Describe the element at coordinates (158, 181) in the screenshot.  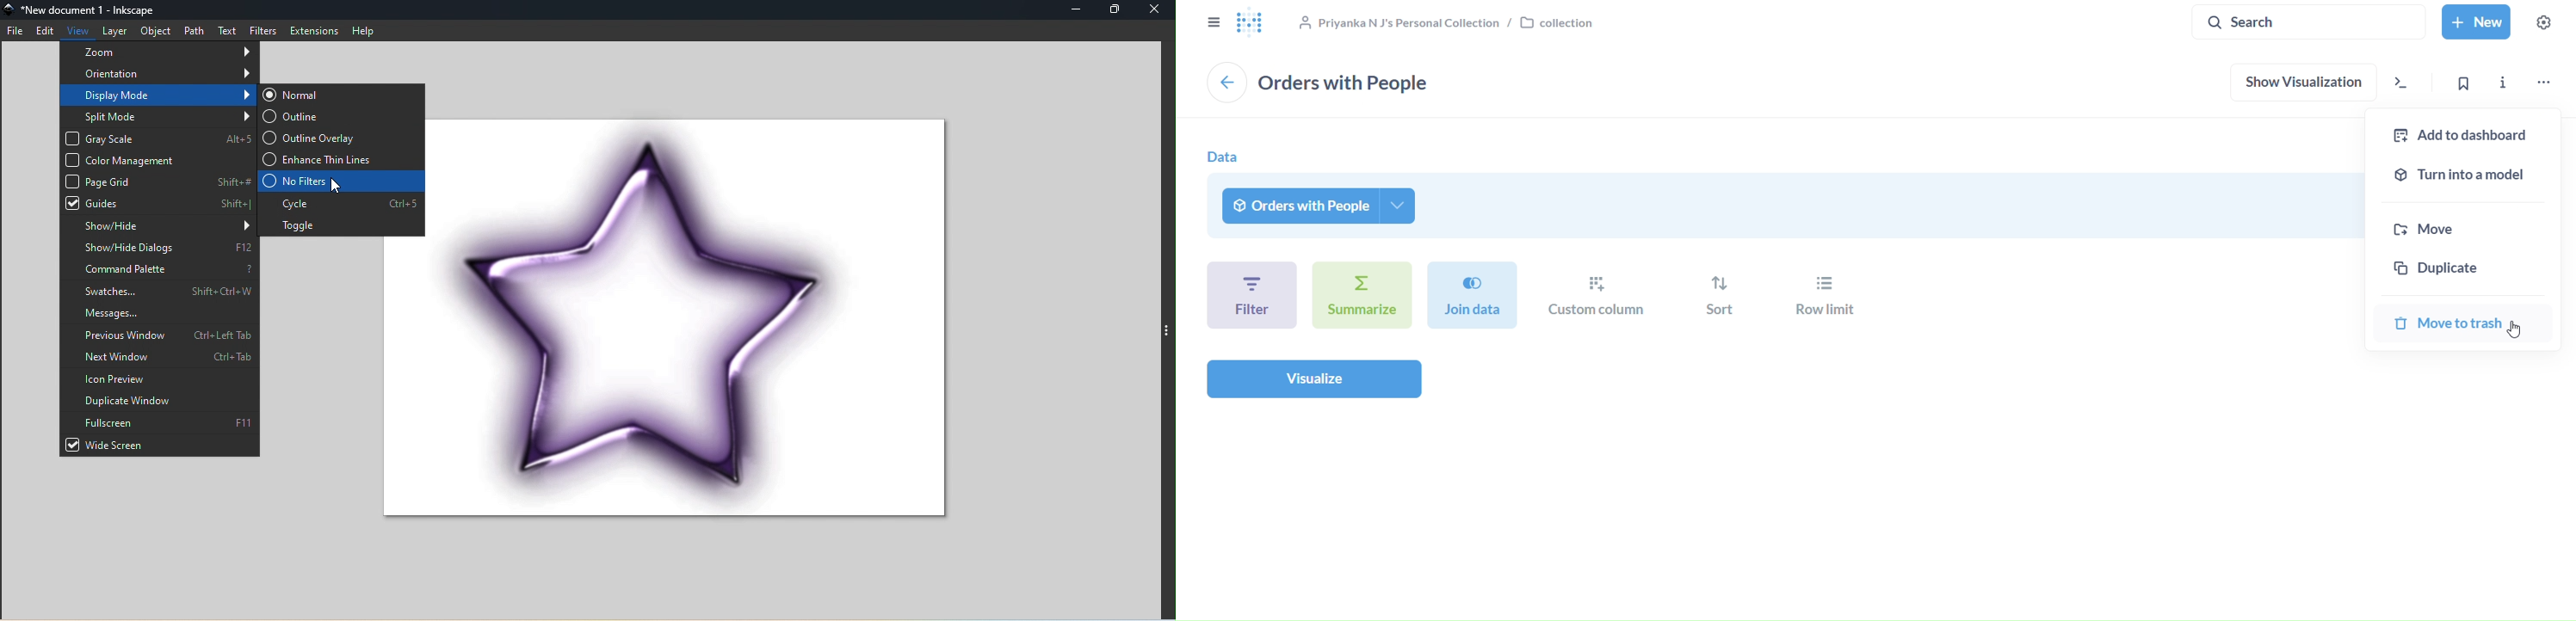
I see `Page grid` at that location.